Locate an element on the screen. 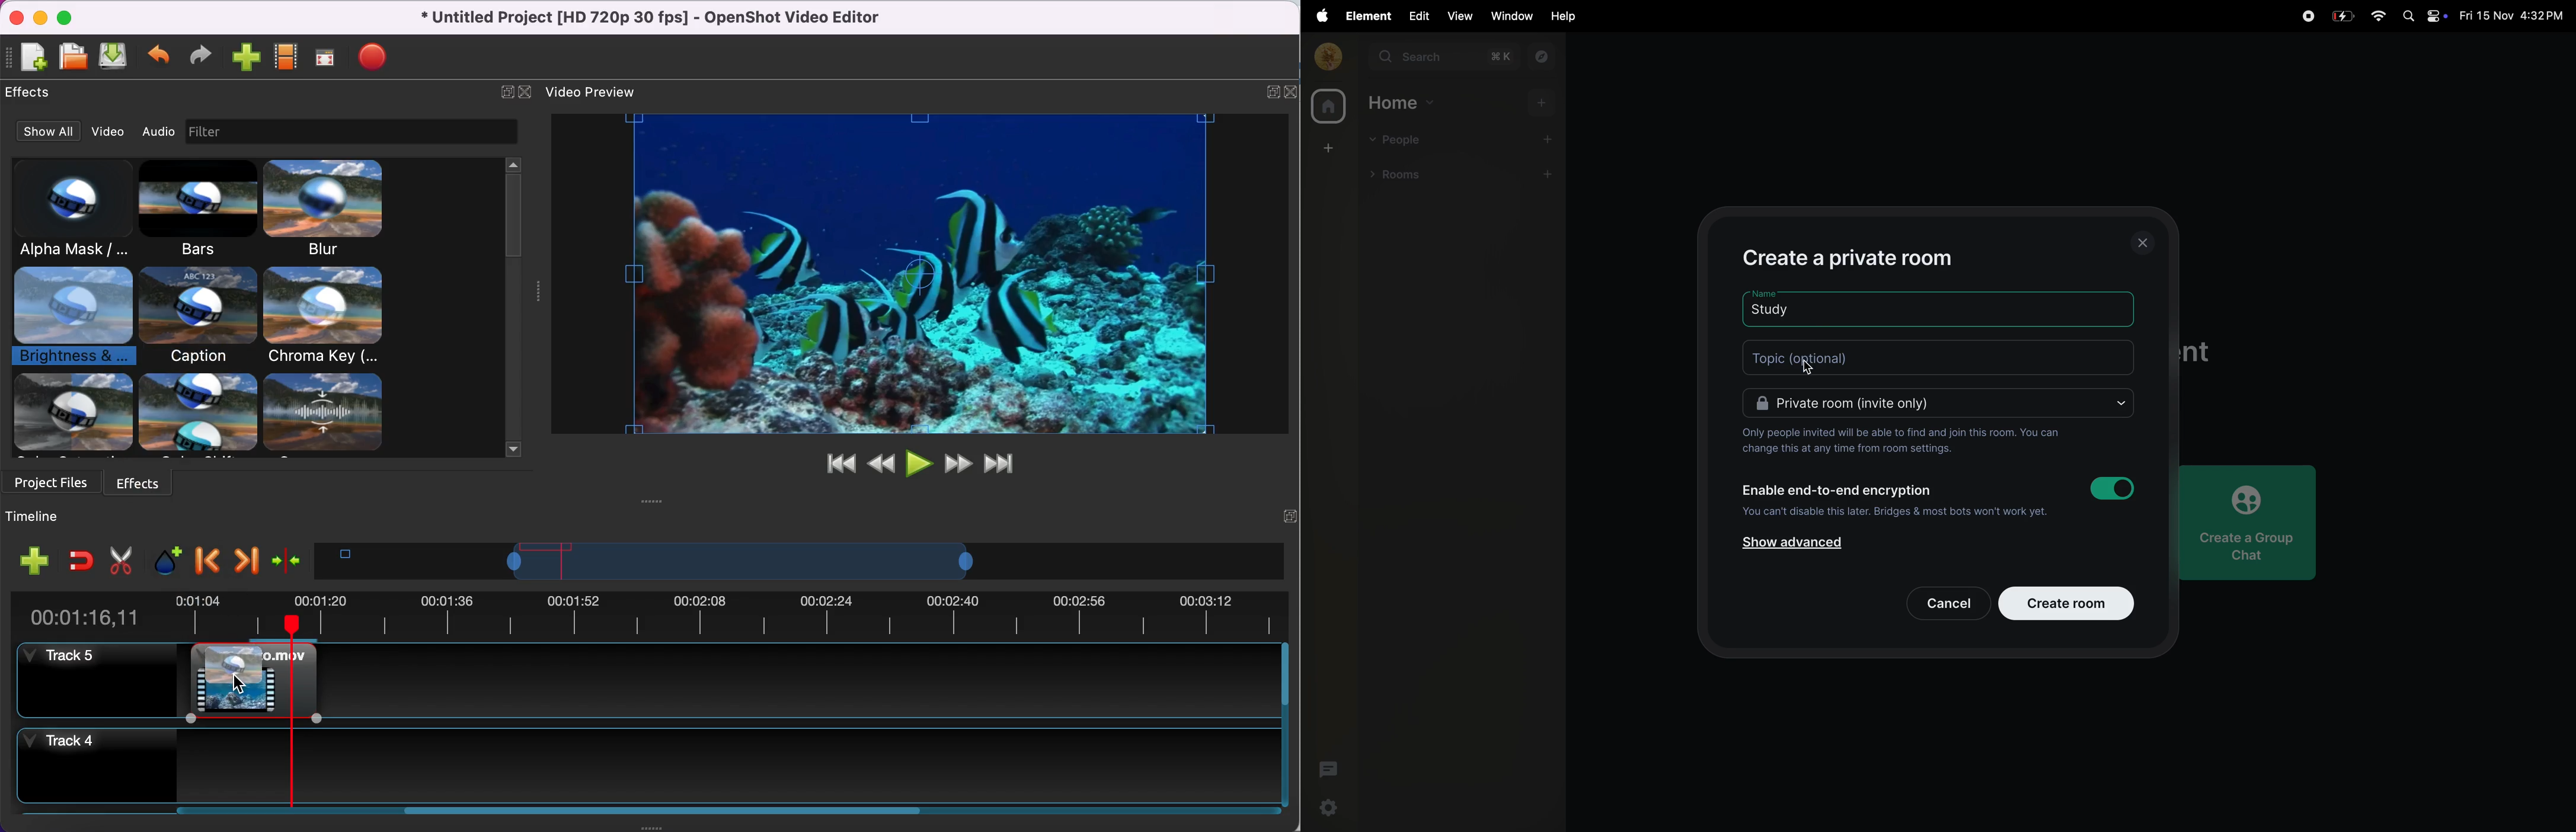 This screenshot has width=2576, height=840. Enable end to end encryption is located at coordinates (1838, 490).